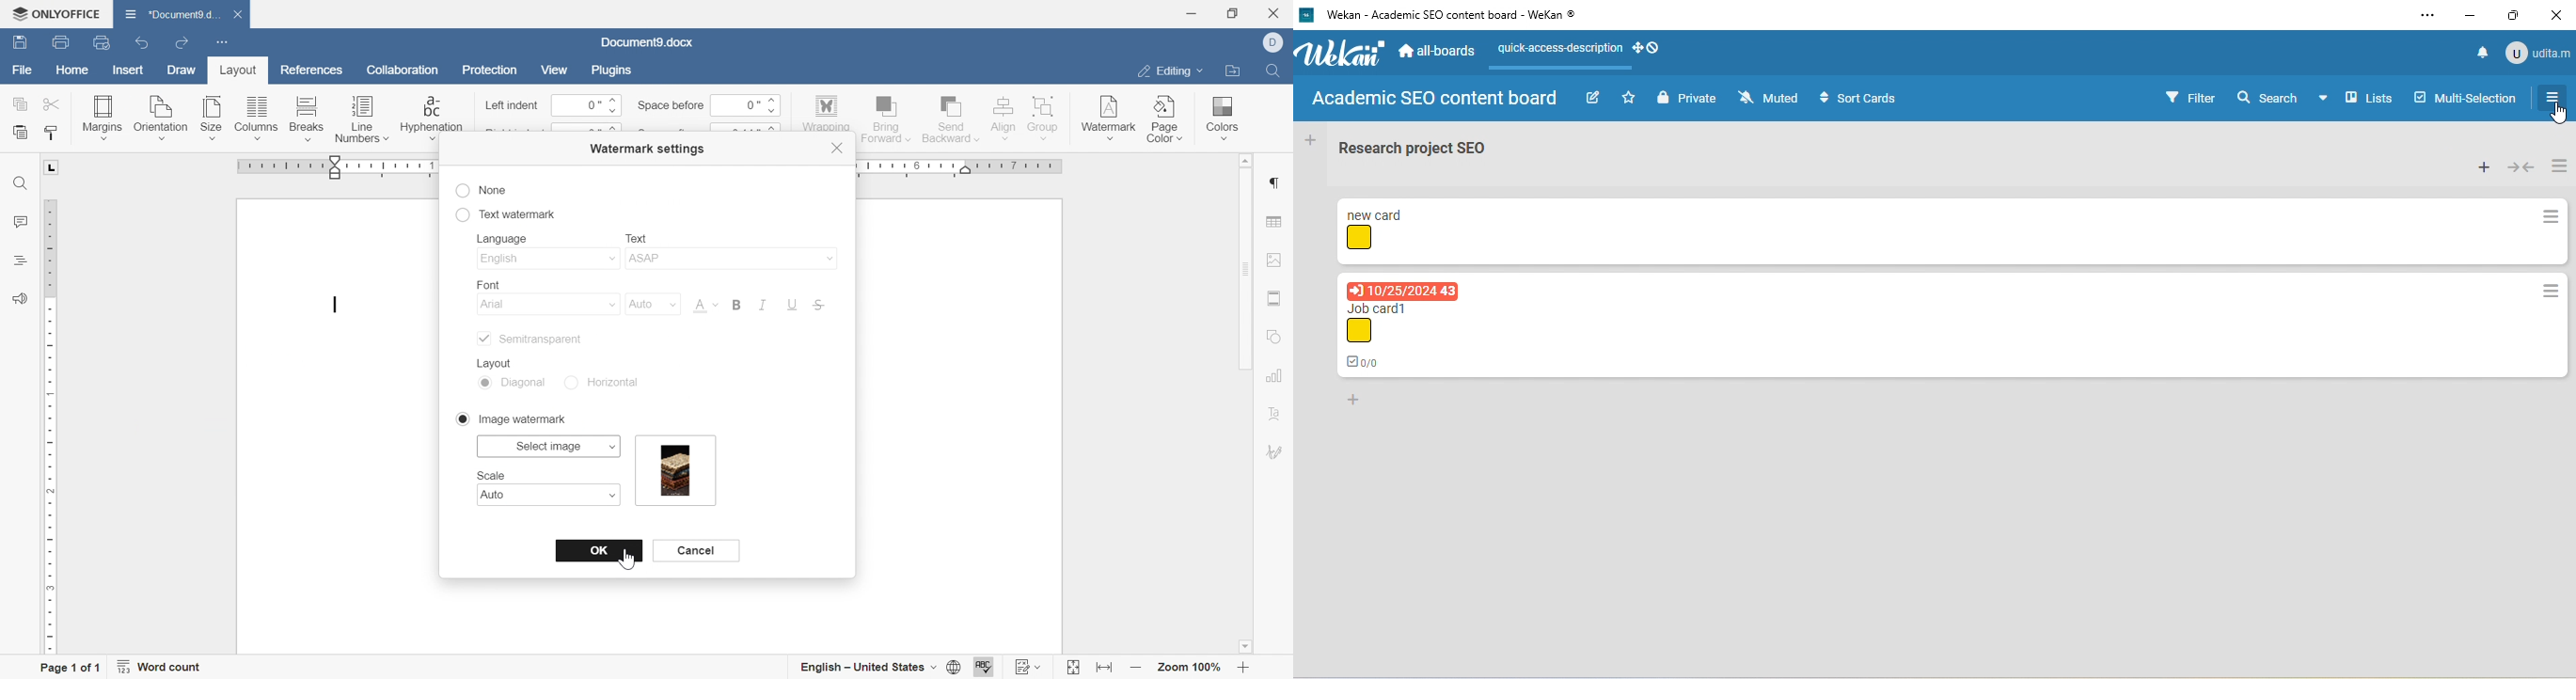  I want to click on zoom 100%, so click(1191, 670).